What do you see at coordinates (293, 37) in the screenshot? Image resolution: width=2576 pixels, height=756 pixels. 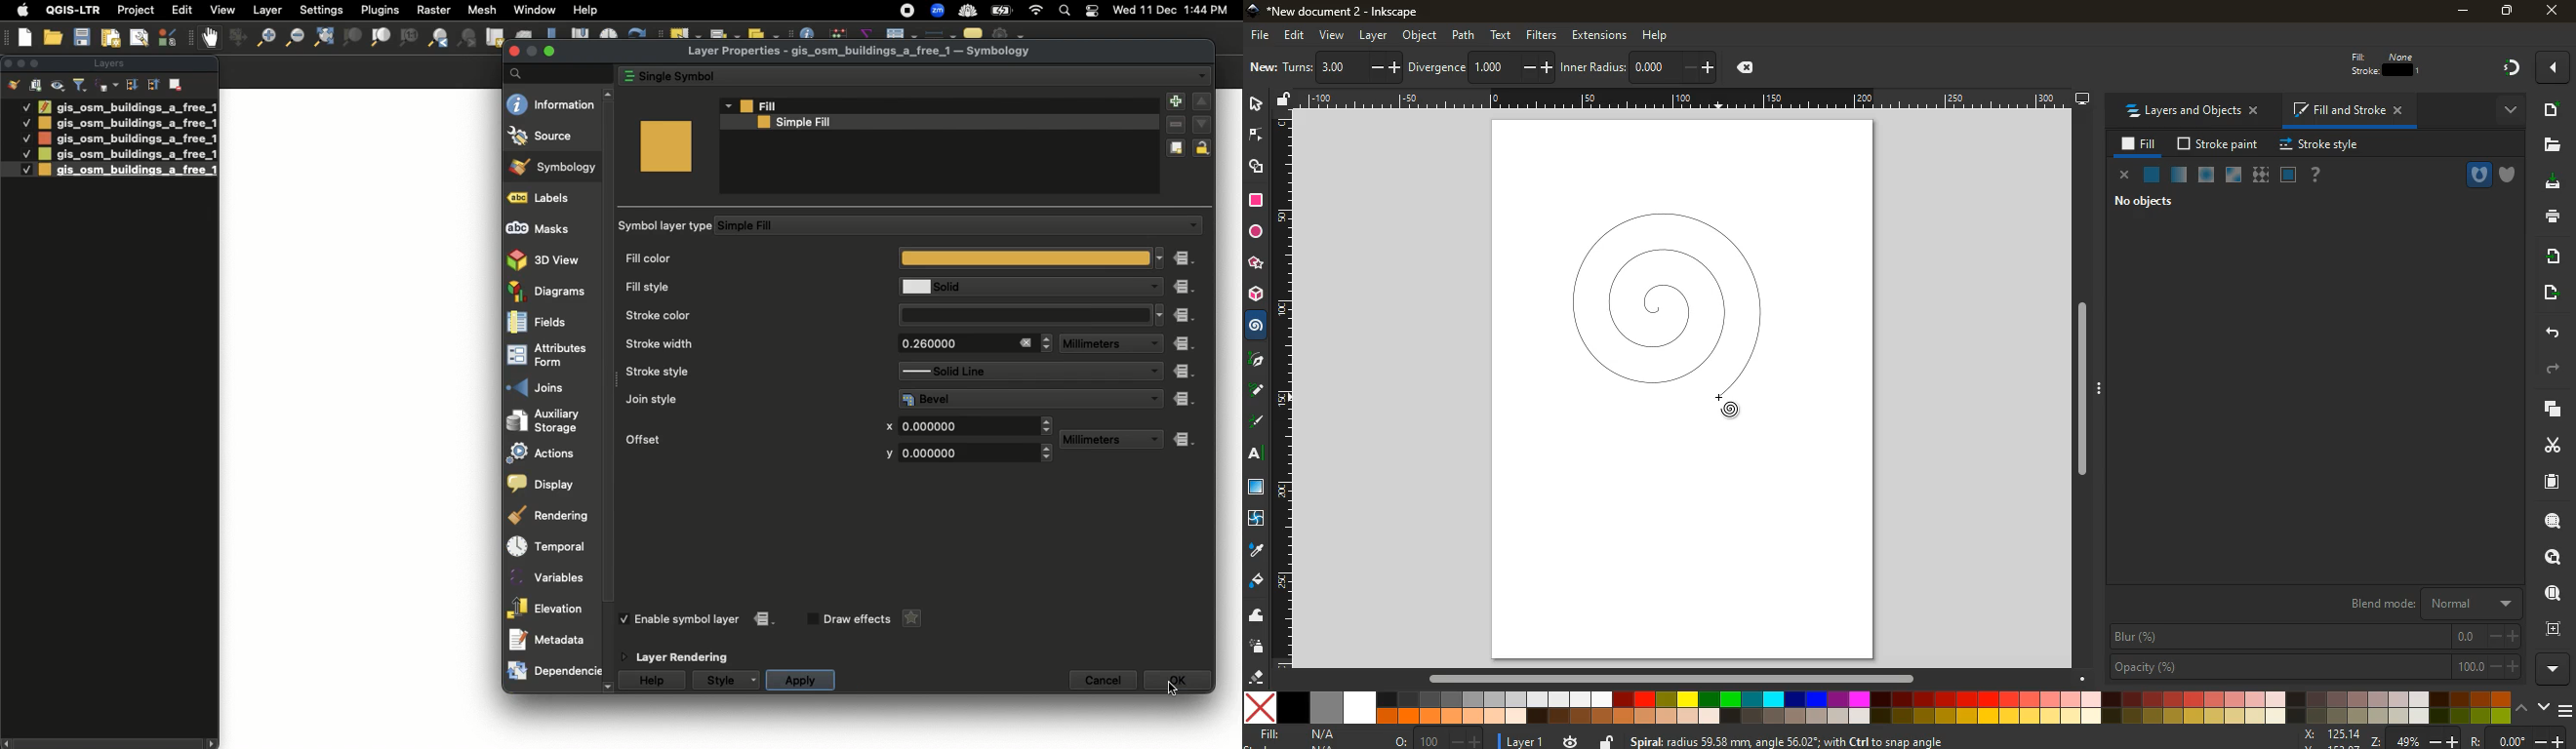 I see `Zoom out ` at bounding box center [293, 37].